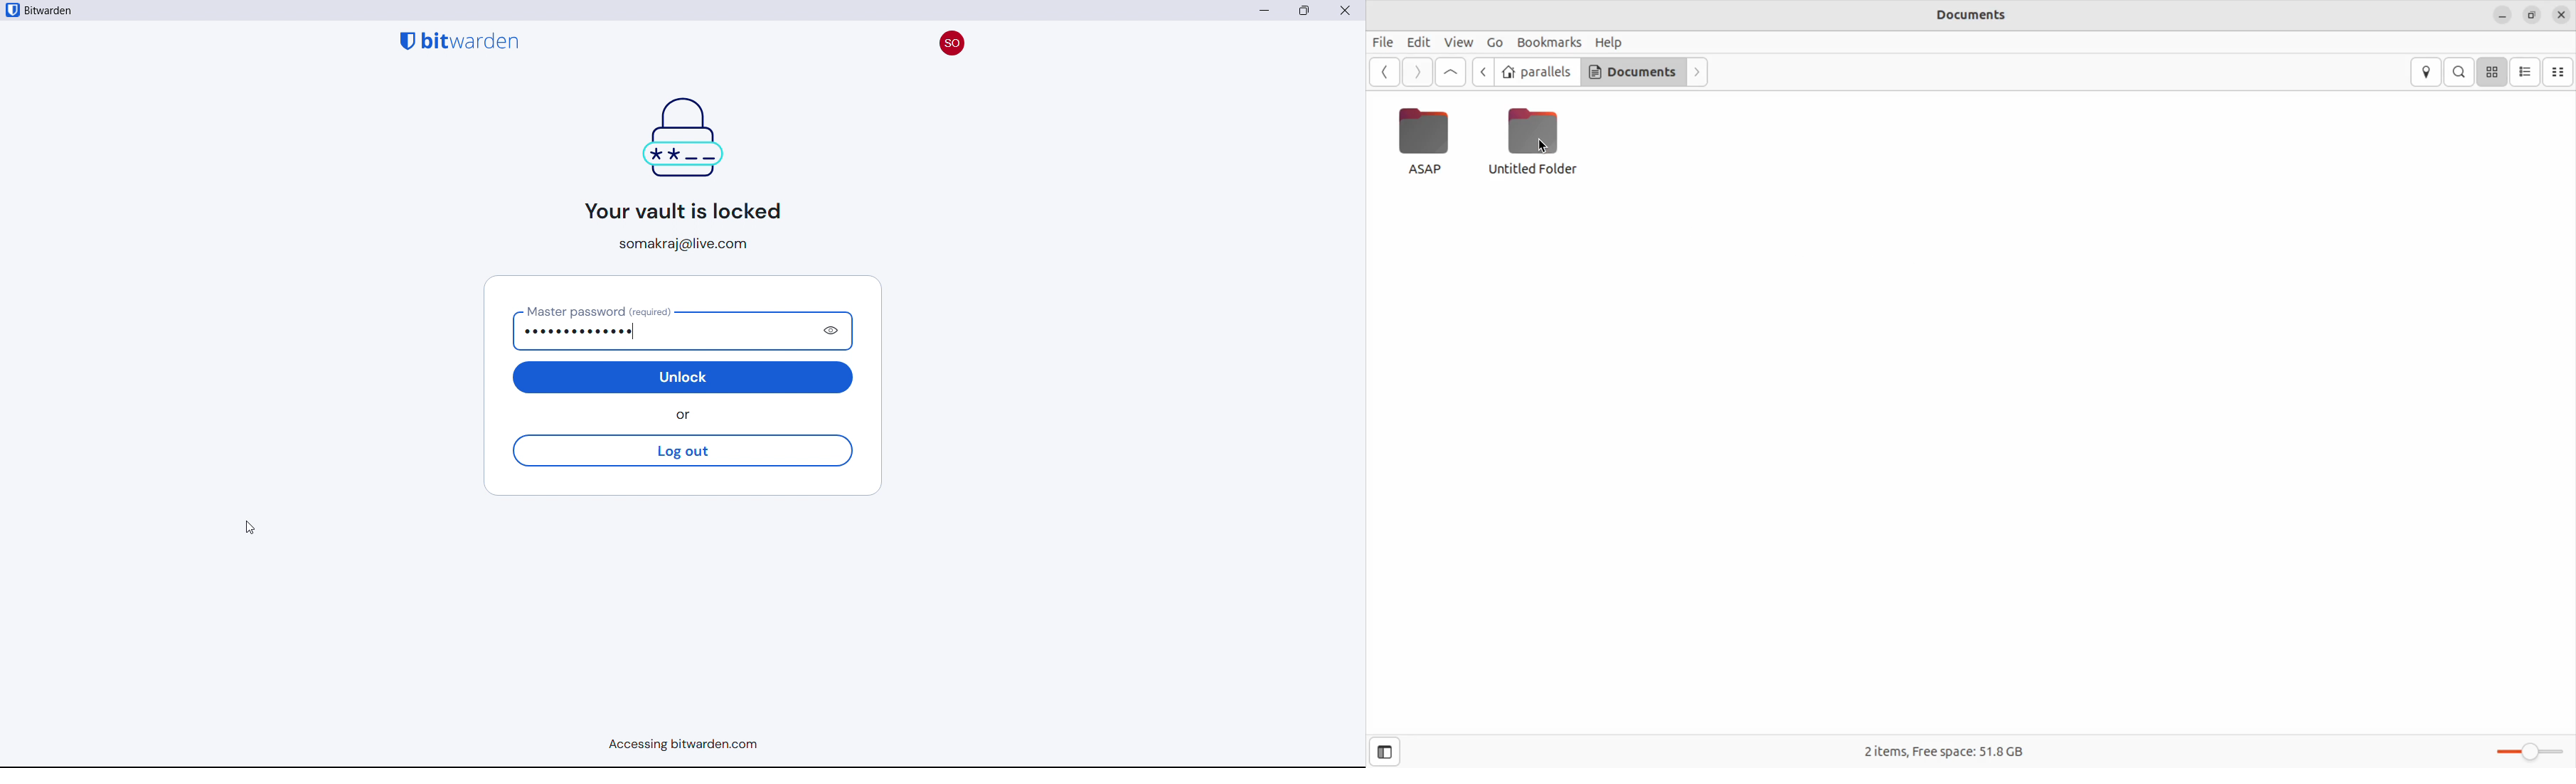 This screenshot has height=784, width=2576. Describe the element at coordinates (1631, 71) in the screenshot. I see `Documents` at that location.